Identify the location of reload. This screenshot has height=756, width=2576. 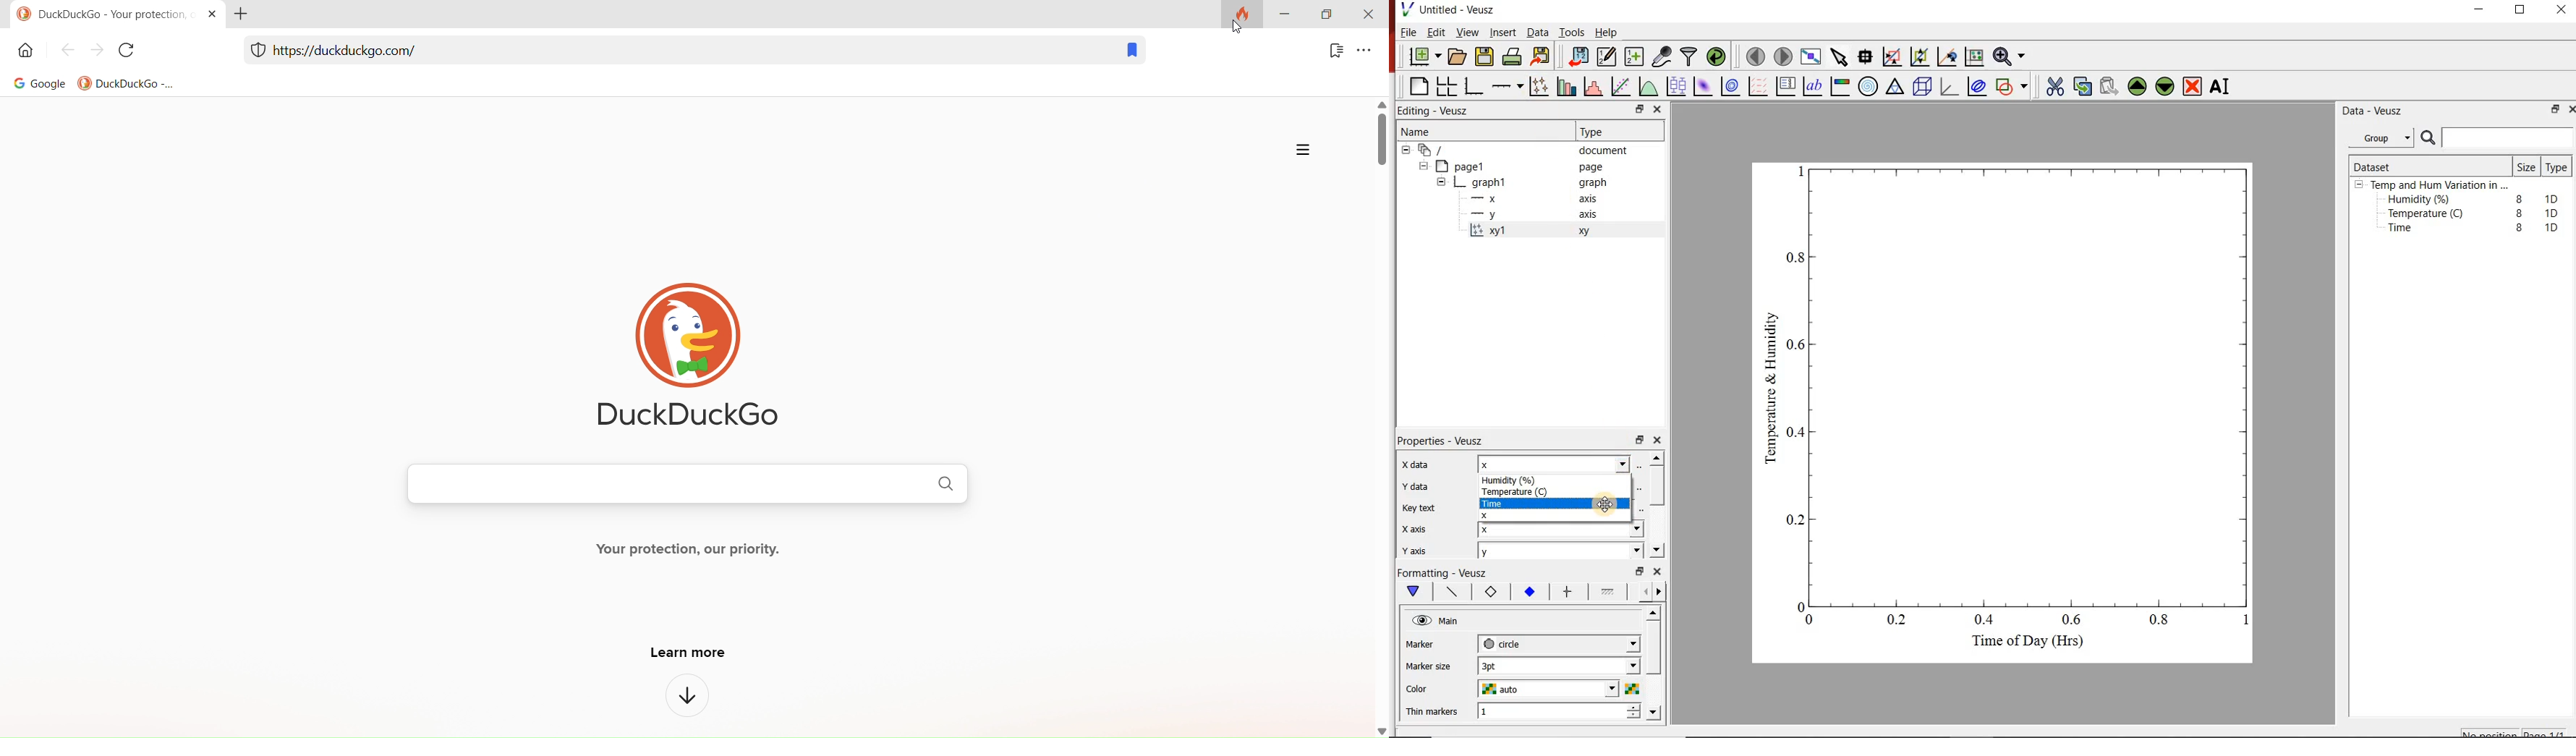
(128, 53).